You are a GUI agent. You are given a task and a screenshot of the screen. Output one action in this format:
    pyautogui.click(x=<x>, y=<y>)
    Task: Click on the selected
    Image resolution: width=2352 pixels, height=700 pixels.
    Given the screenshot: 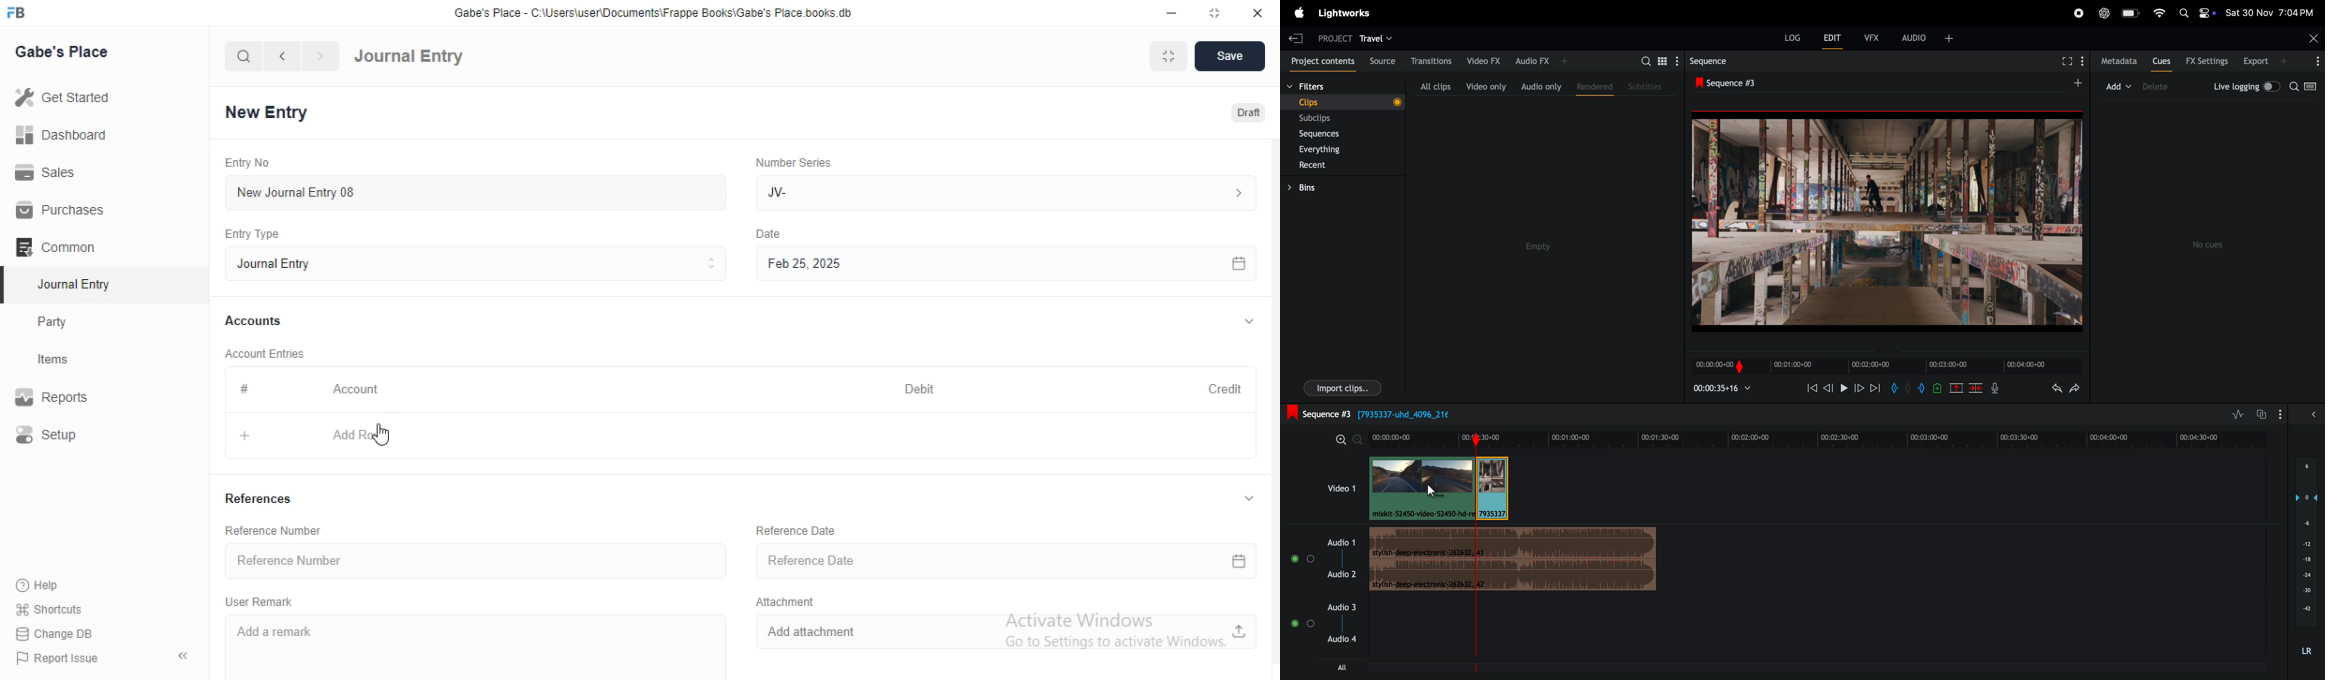 What is the action you would take?
    pyautogui.click(x=8, y=286)
    